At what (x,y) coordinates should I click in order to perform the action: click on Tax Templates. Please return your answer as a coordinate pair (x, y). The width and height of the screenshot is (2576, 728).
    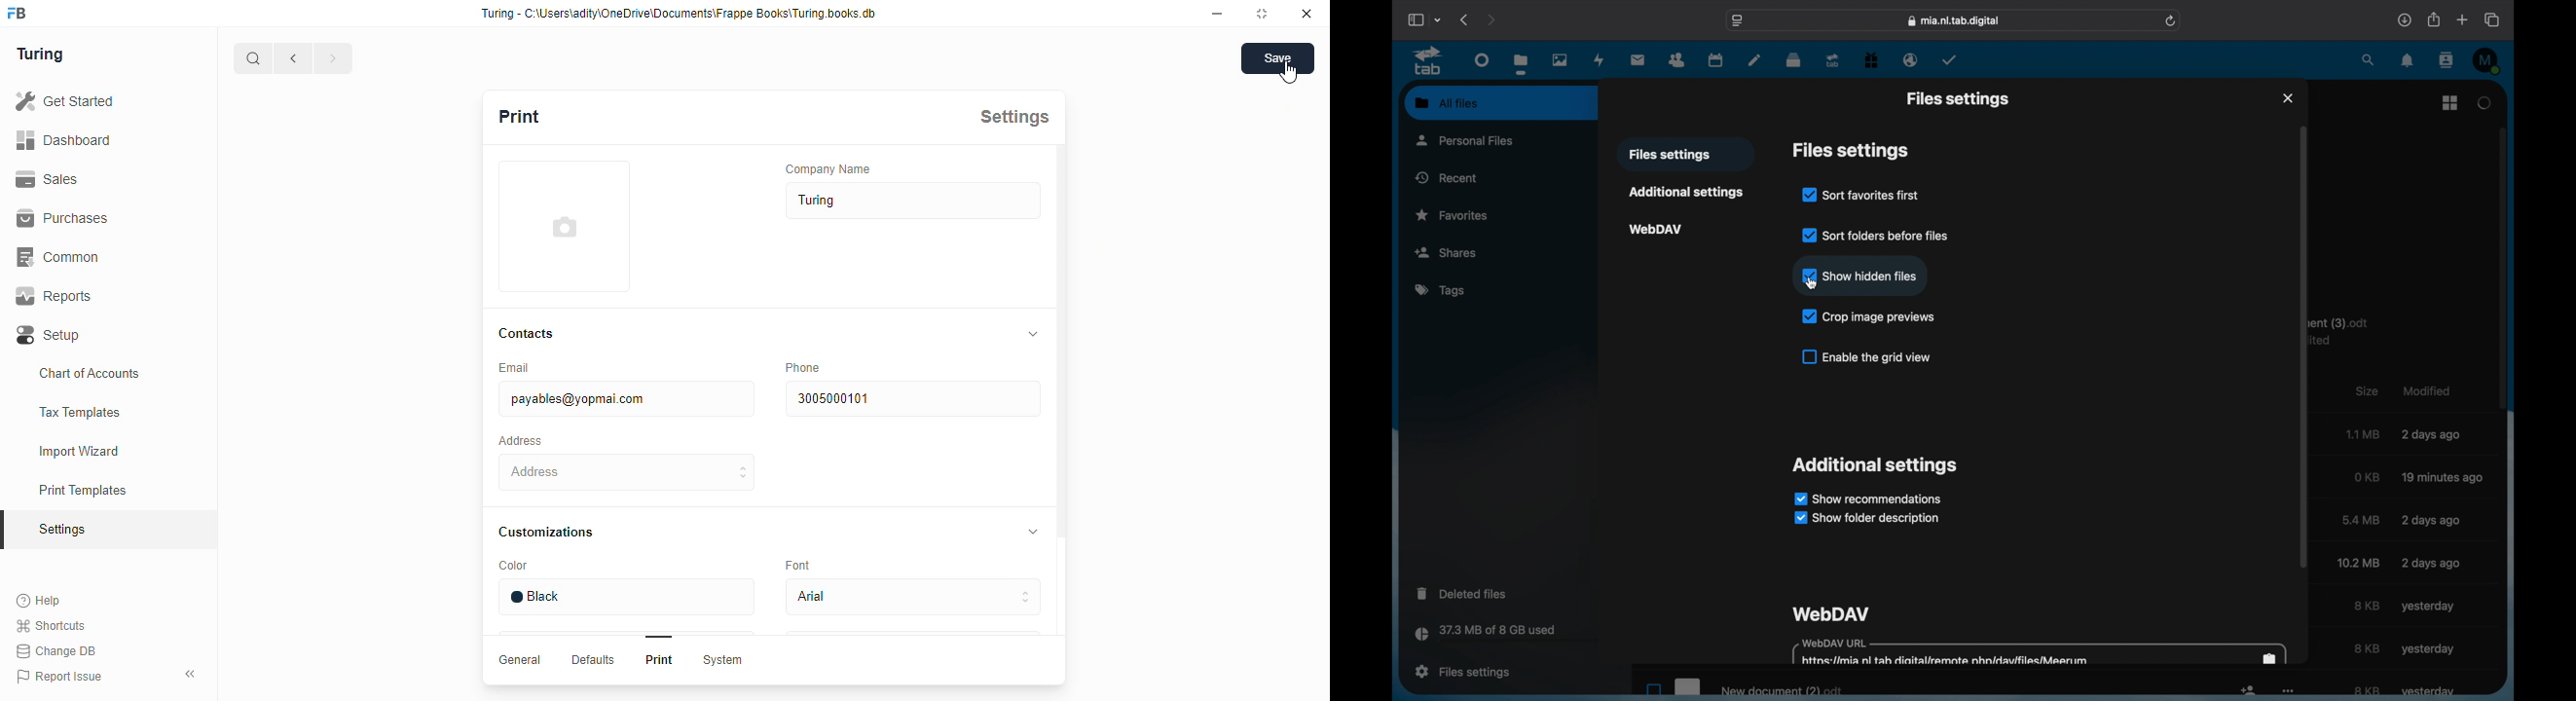
    Looking at the image, I should click on (90, 410).